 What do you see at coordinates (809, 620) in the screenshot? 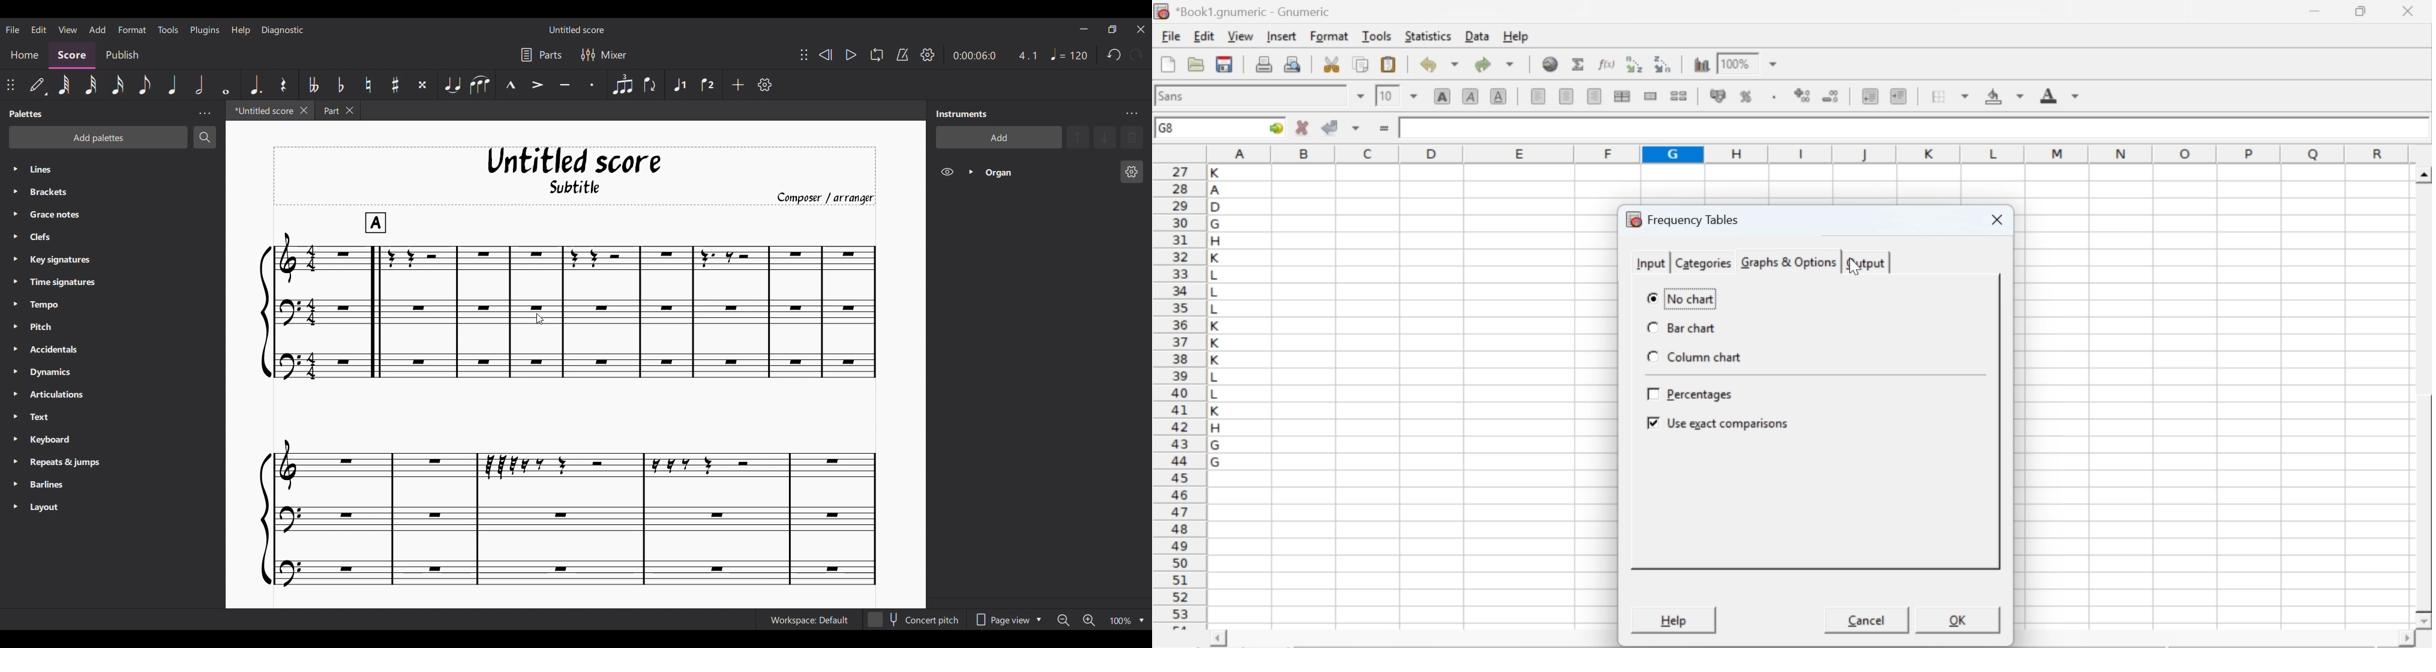
I see `Current Workspace setting` at bounding box center [809, 620].